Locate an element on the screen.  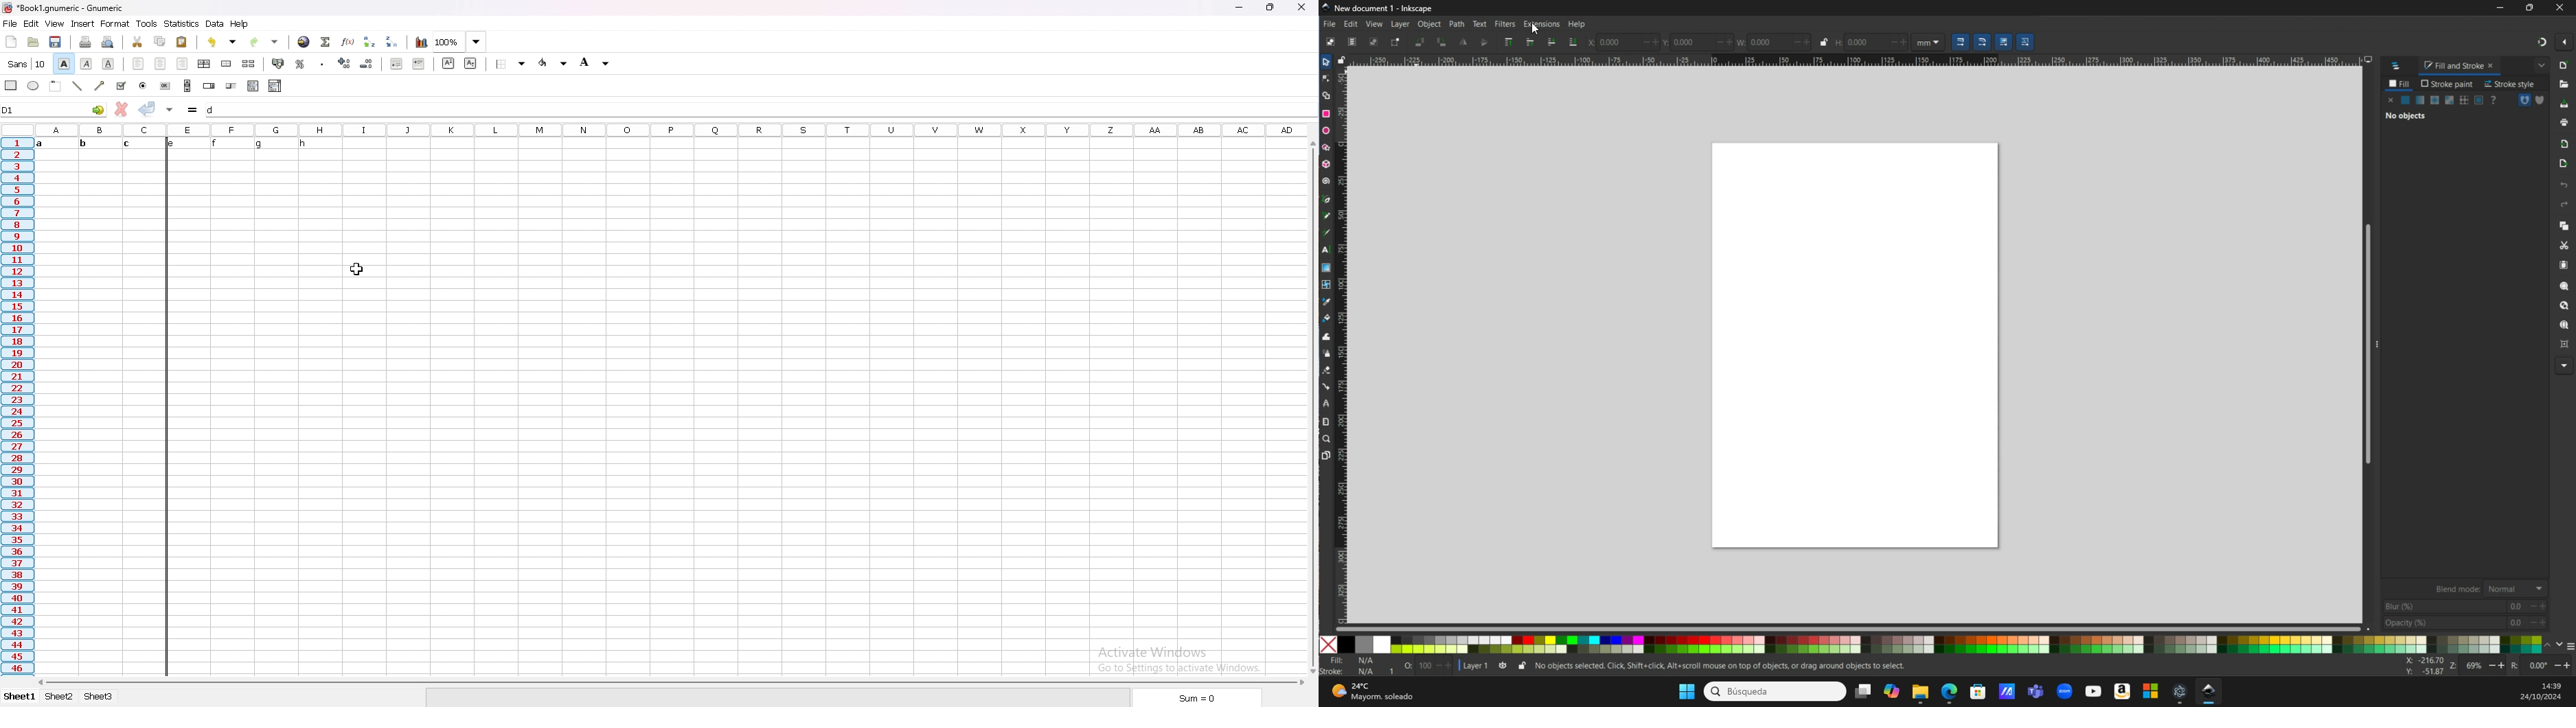
Color Bar is located at coordinates (1962, 644).